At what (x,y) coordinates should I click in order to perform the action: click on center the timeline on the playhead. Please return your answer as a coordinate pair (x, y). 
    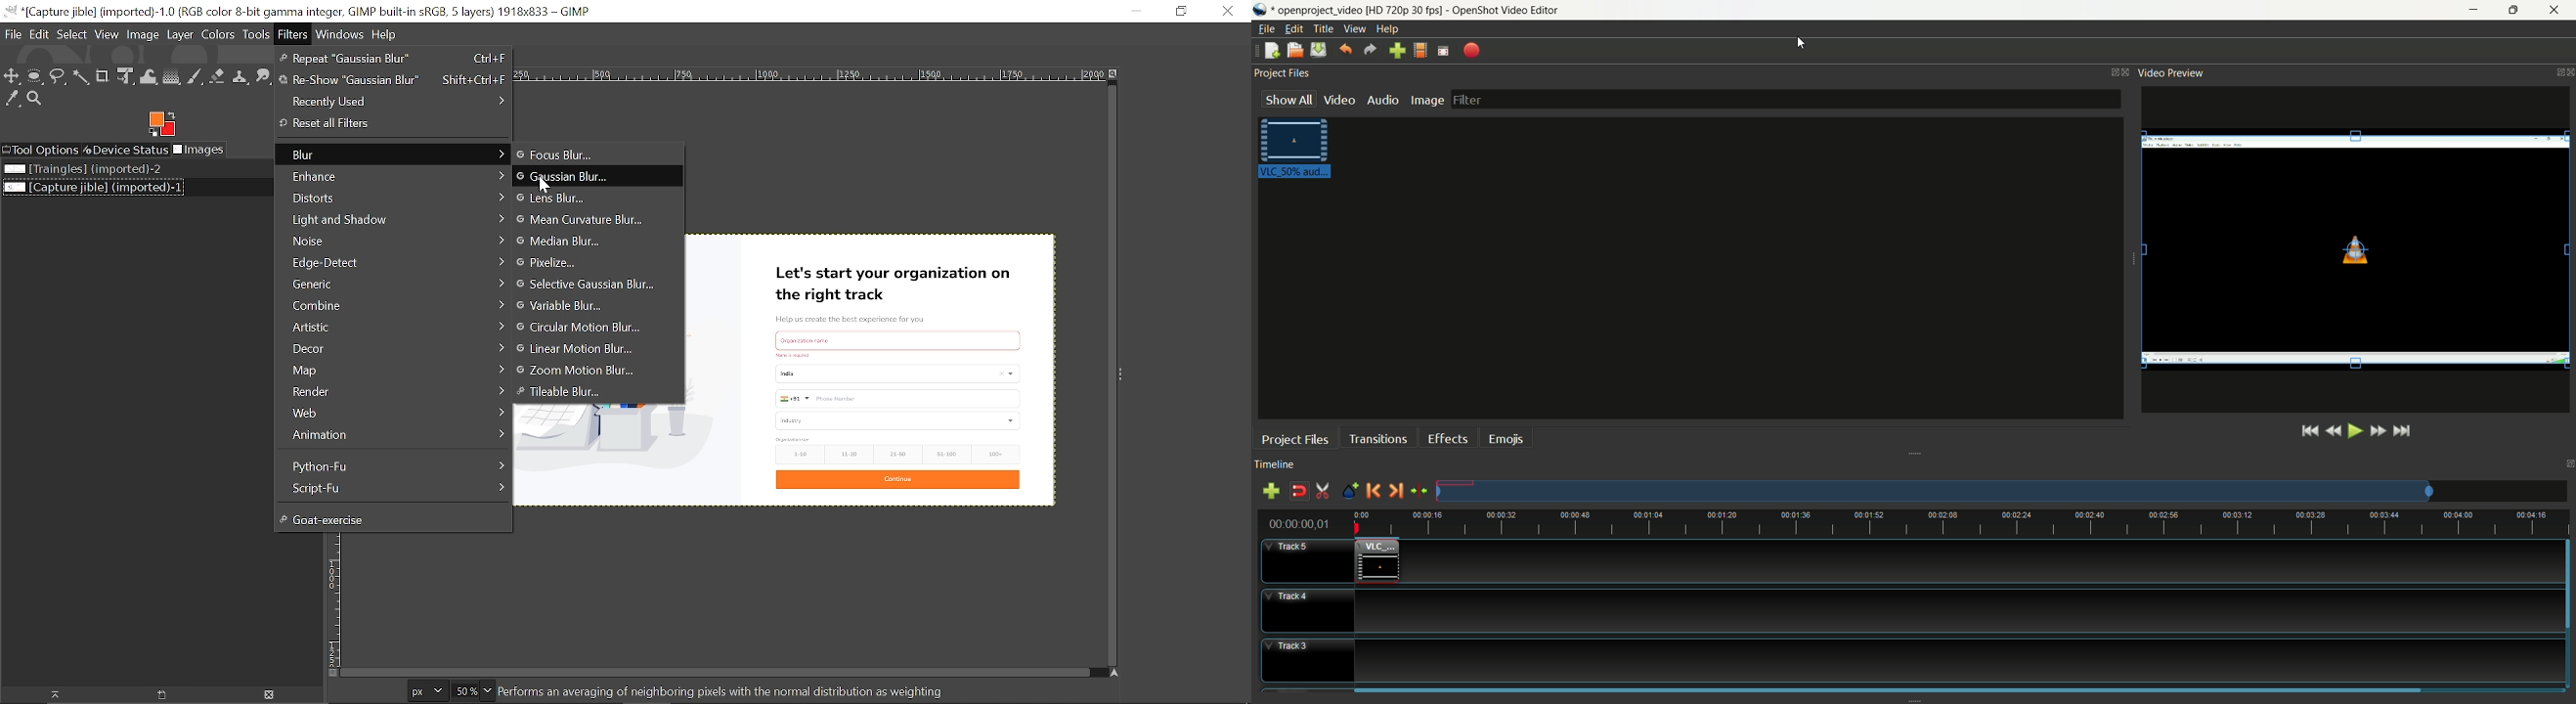
    Looking at the image, I should click on (1420, 492).